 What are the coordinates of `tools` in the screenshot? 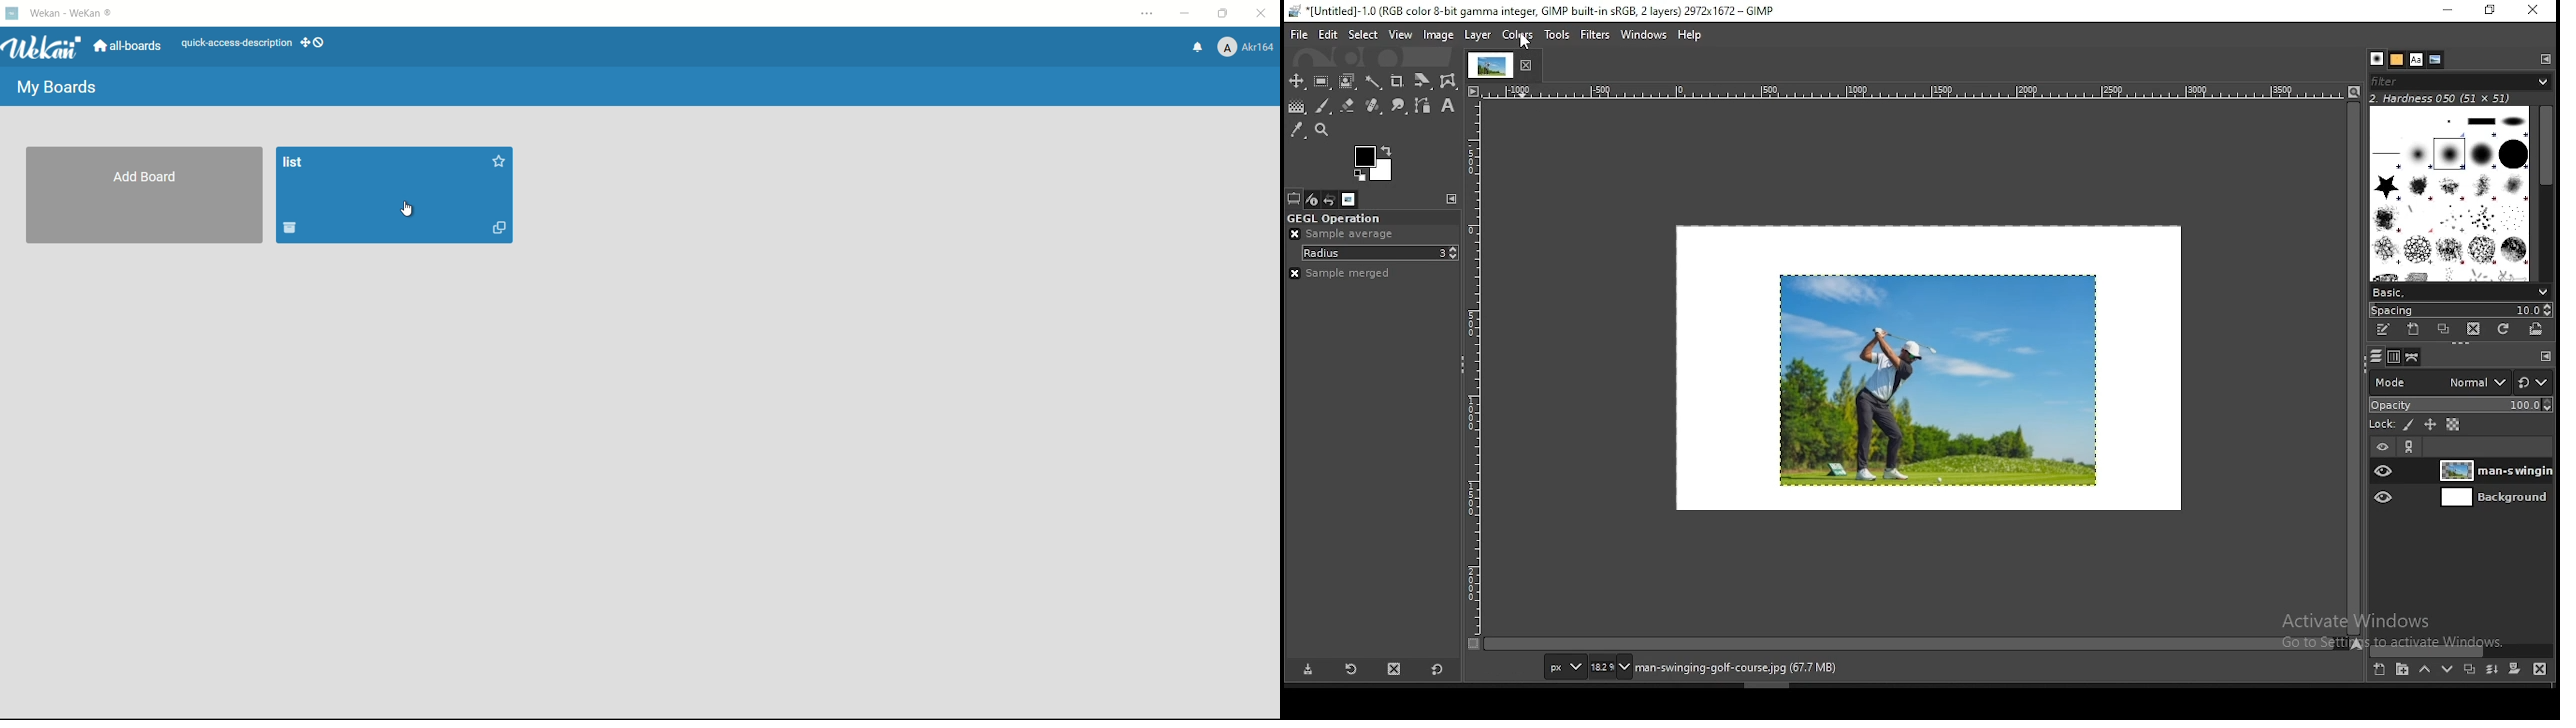 It's located at (1556, 35).